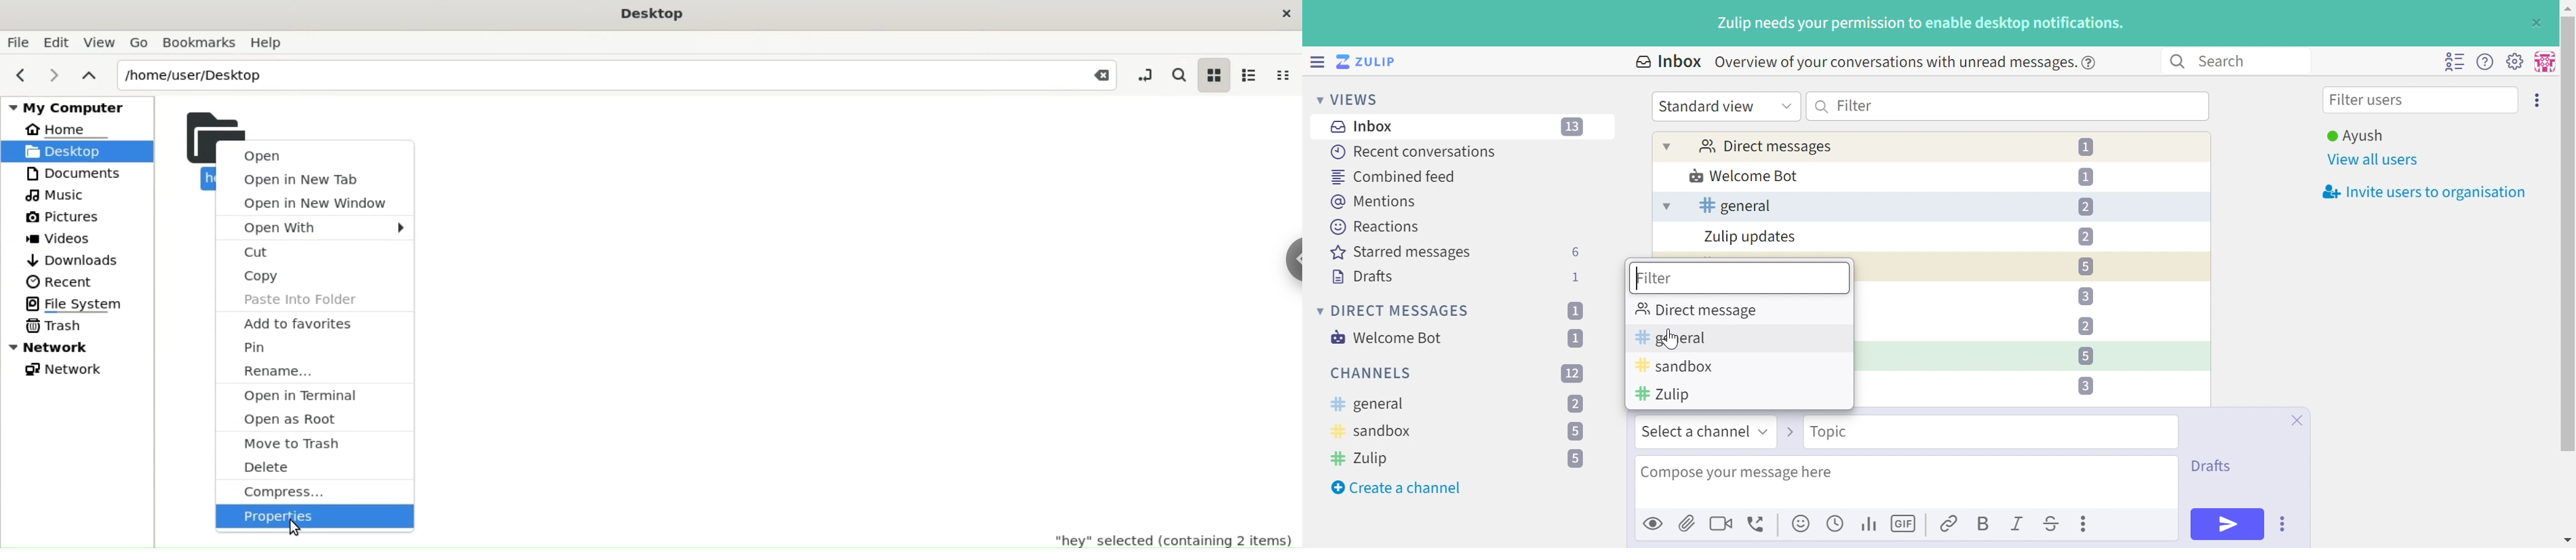 The height and width of the screenshot is (560, 2576). Describe the element at coordinates (1687, 523) in the screenshot. I see `Upload files` at that location.